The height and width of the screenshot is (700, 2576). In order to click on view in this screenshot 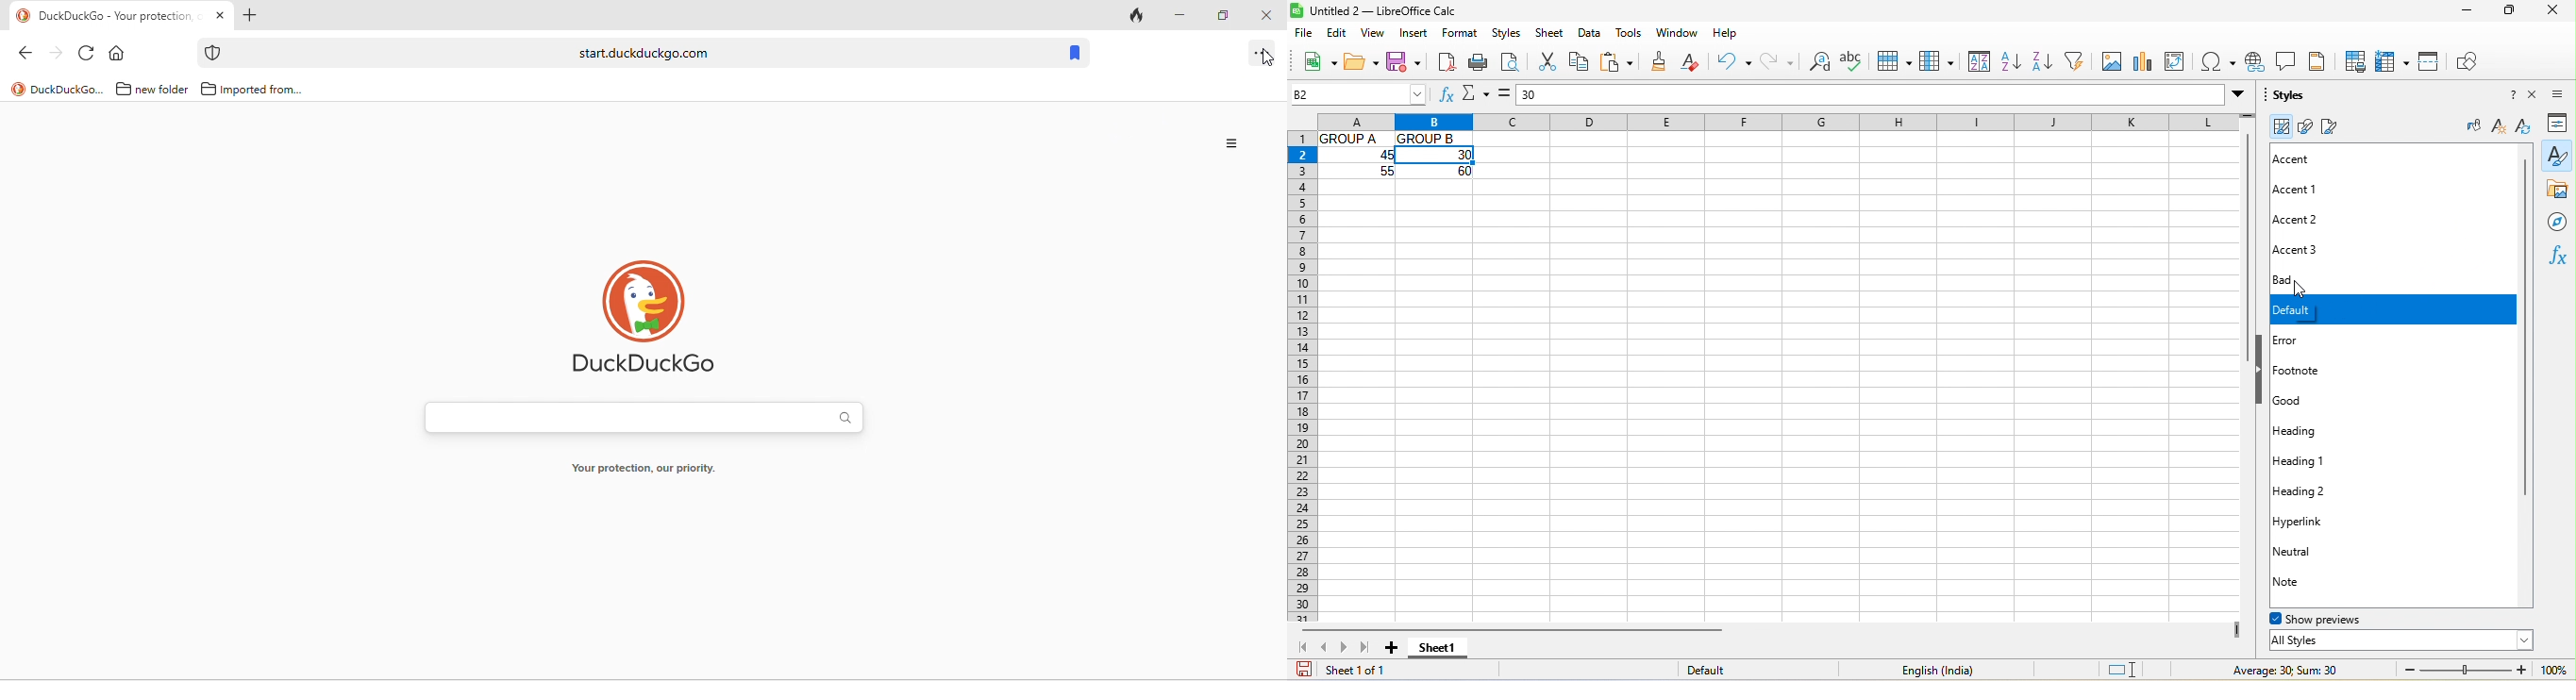, I will do `click(1376, 34)`.